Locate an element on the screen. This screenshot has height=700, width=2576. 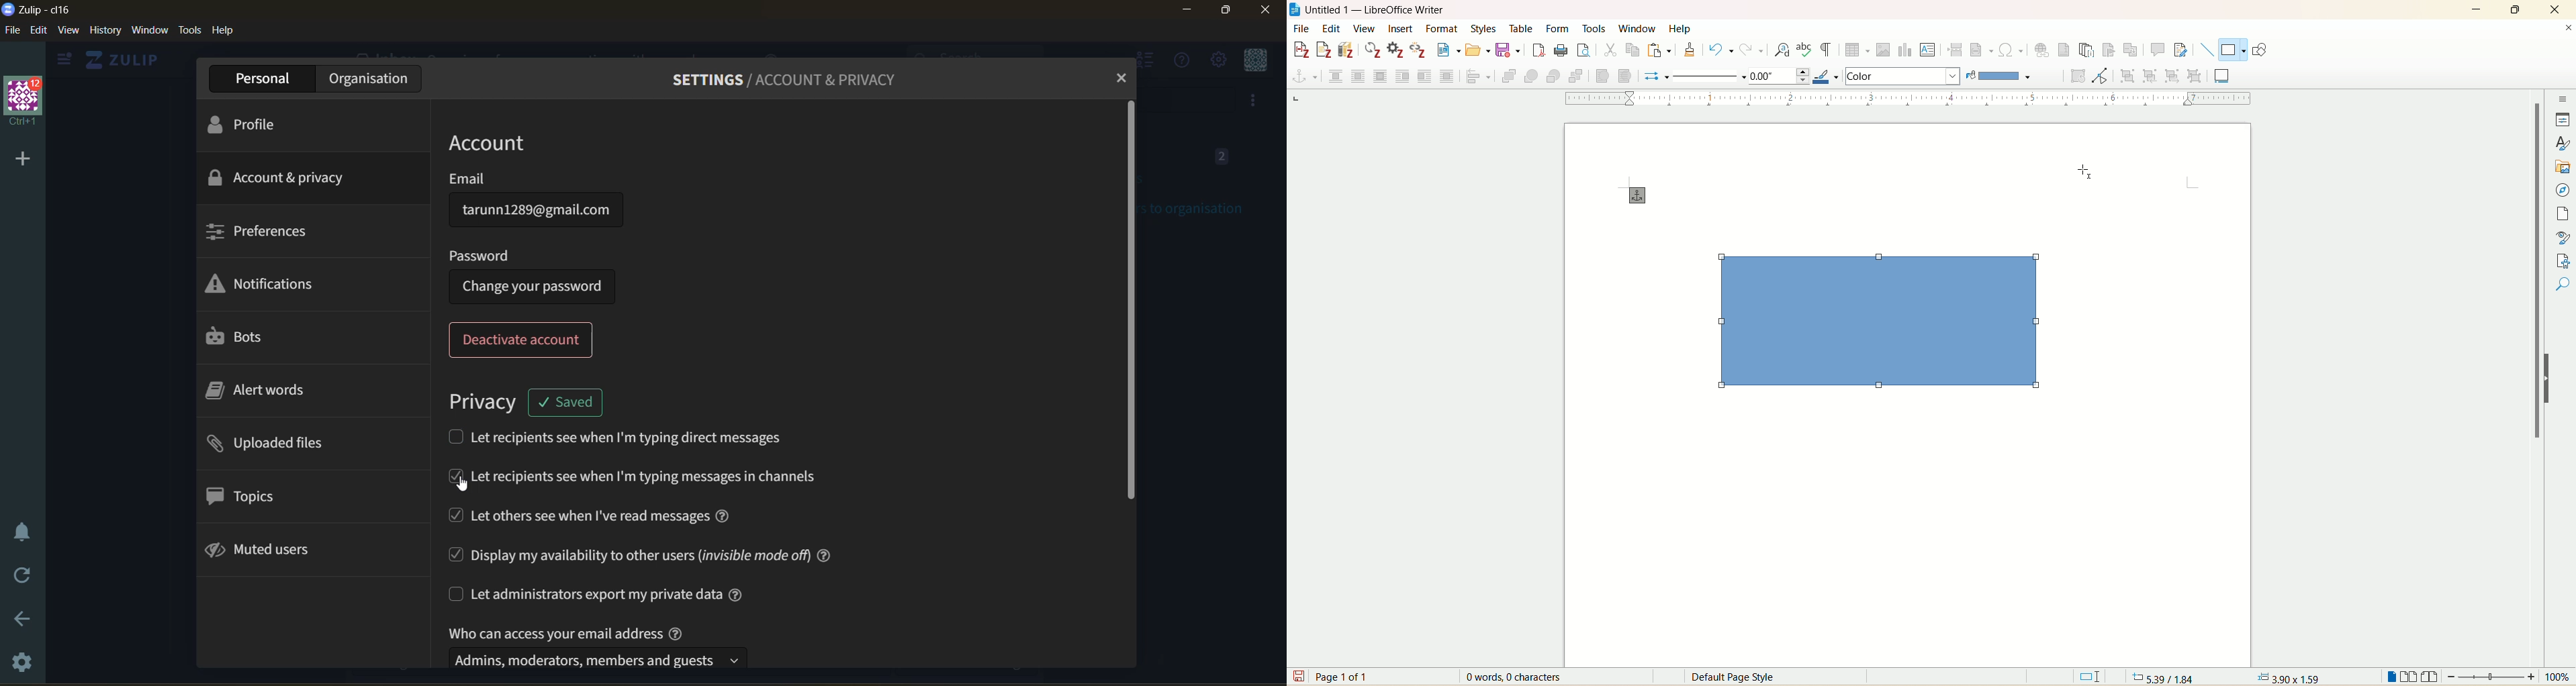
tools is located at coordinates (190, 30).